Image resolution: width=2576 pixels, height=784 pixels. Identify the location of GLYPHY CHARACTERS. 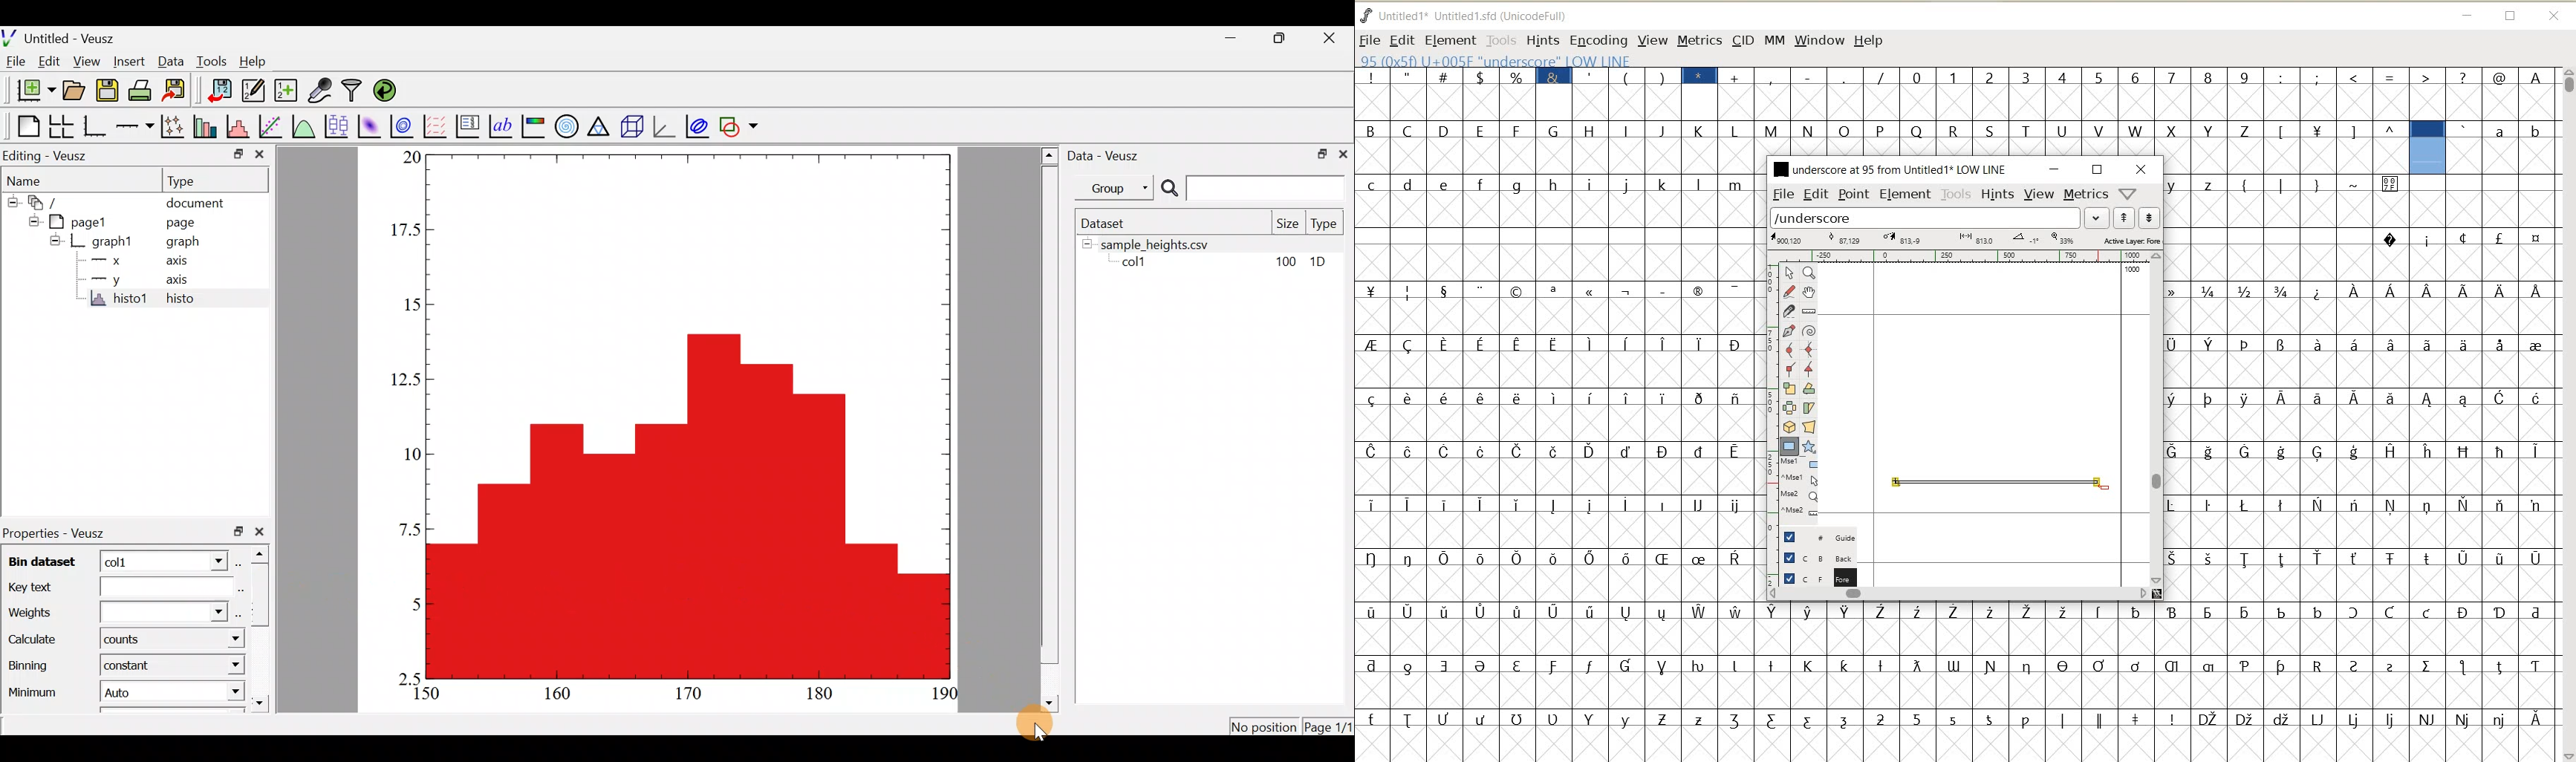
(2505, 146).